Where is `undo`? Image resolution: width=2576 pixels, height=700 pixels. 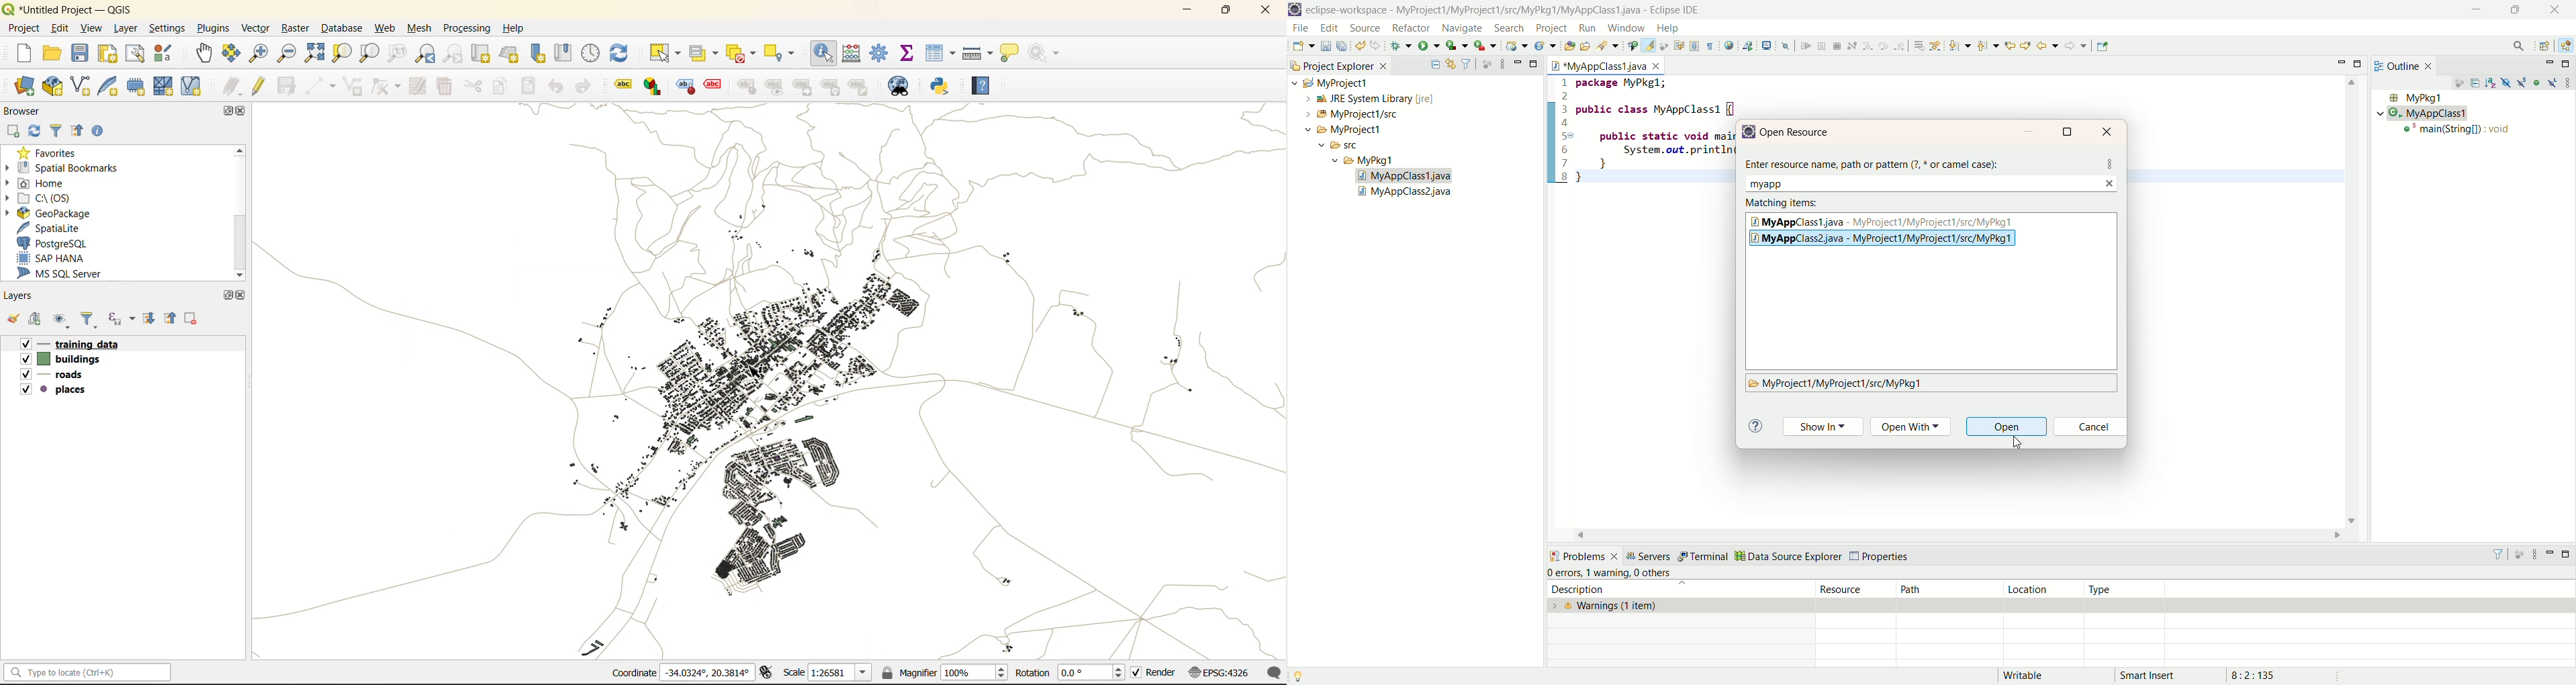
undo is located at coordinates (557, 87).